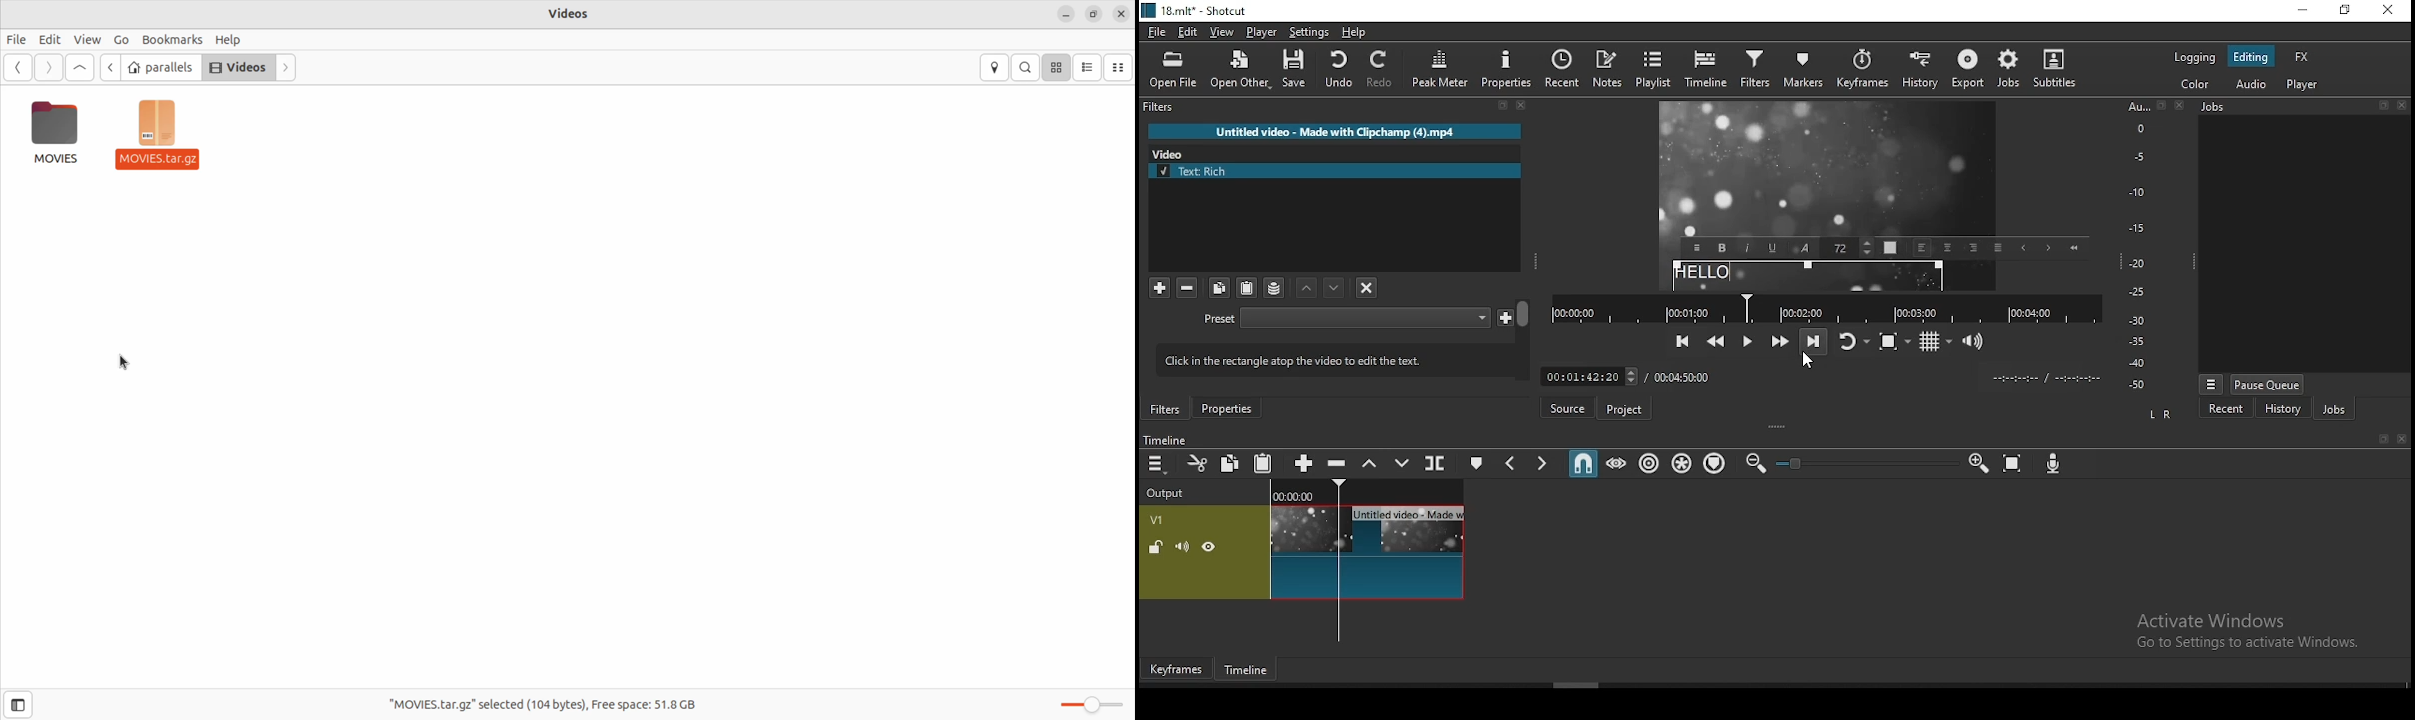 This screenshot has width=2436, height=728. What do you see at coordinates (2252, 56) in the screenshot?
I see `editing` at bounding box center [2252, 56].